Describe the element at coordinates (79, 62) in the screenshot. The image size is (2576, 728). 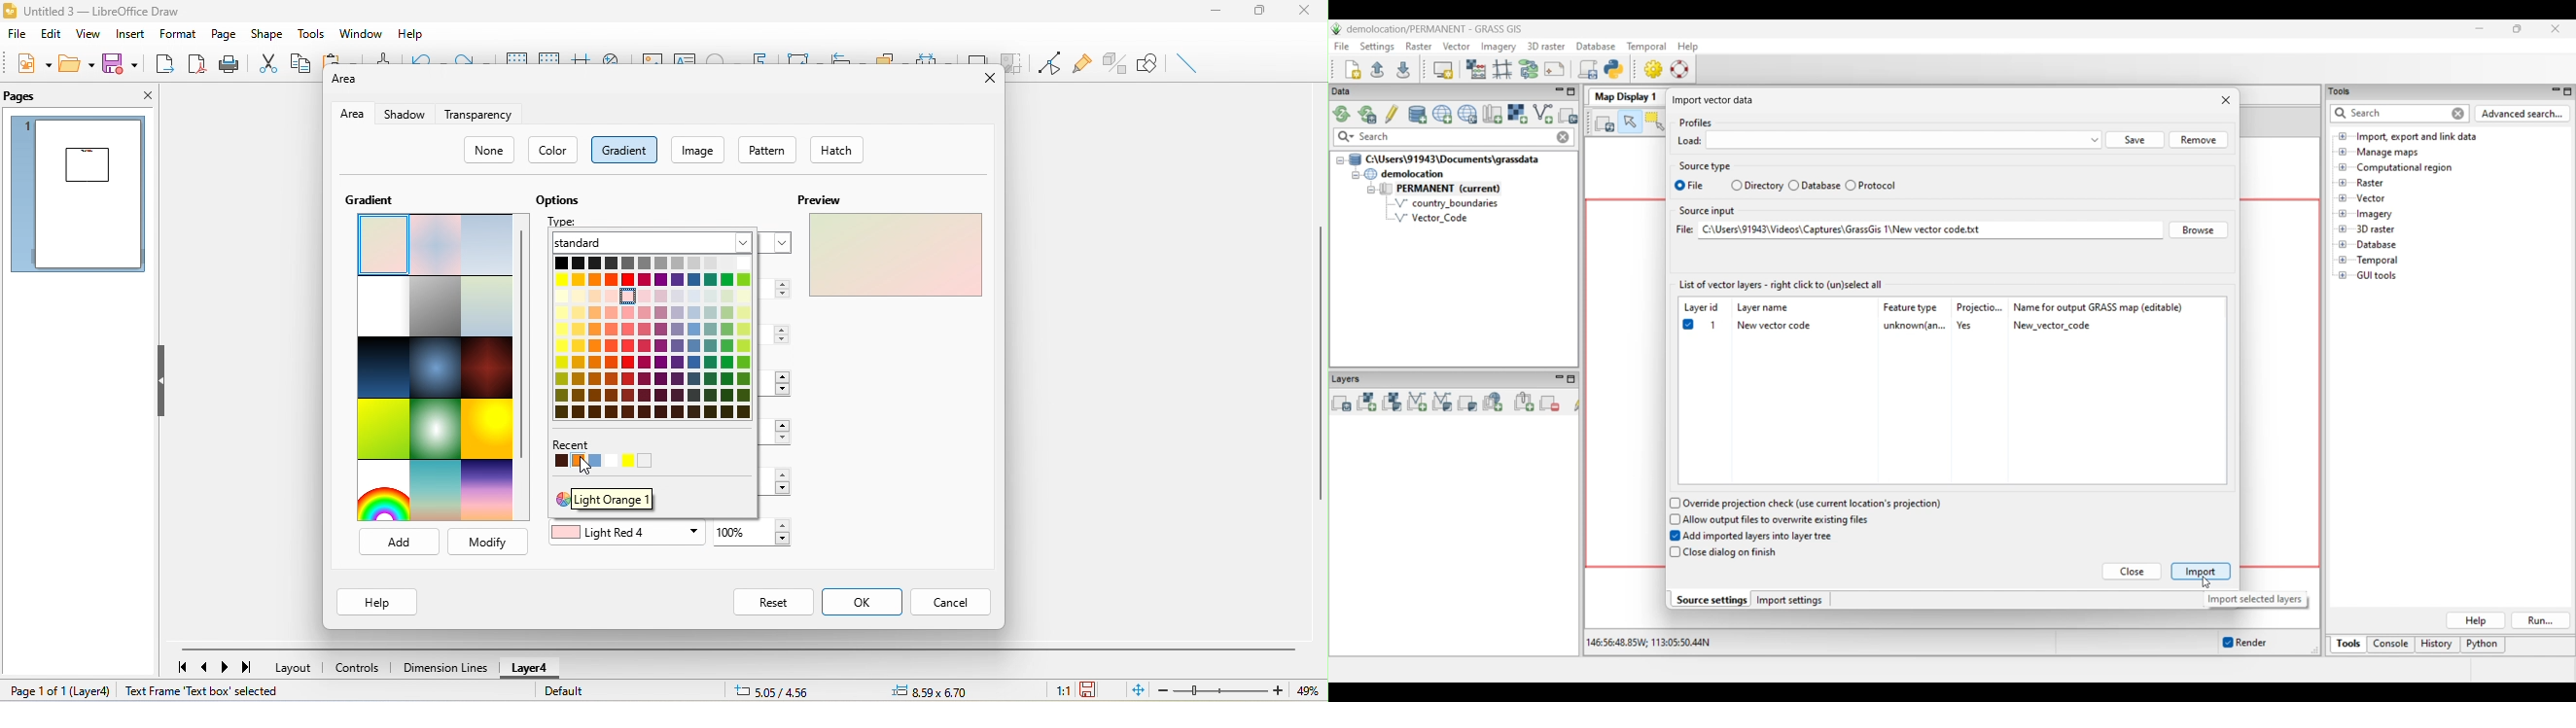
I see `open` at that location.